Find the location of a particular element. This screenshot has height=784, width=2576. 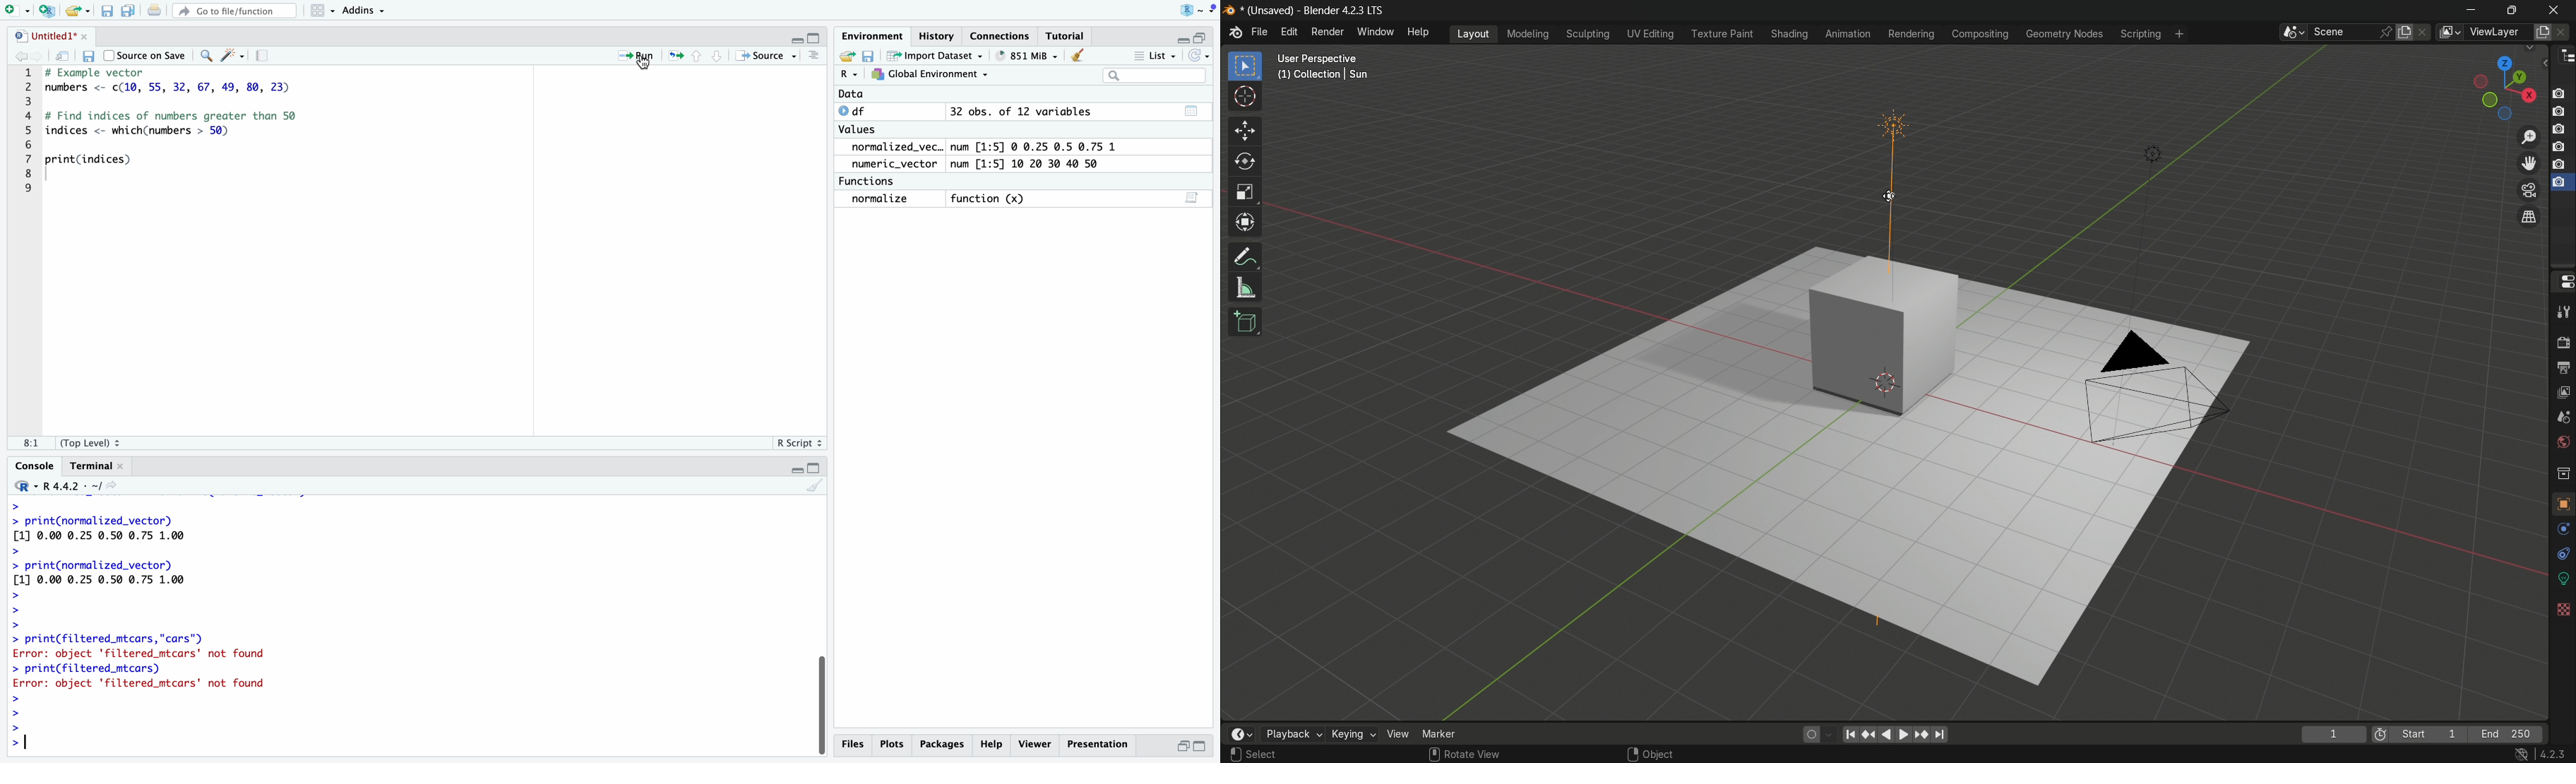

layer 3 is located at coordinates (2559, 129).